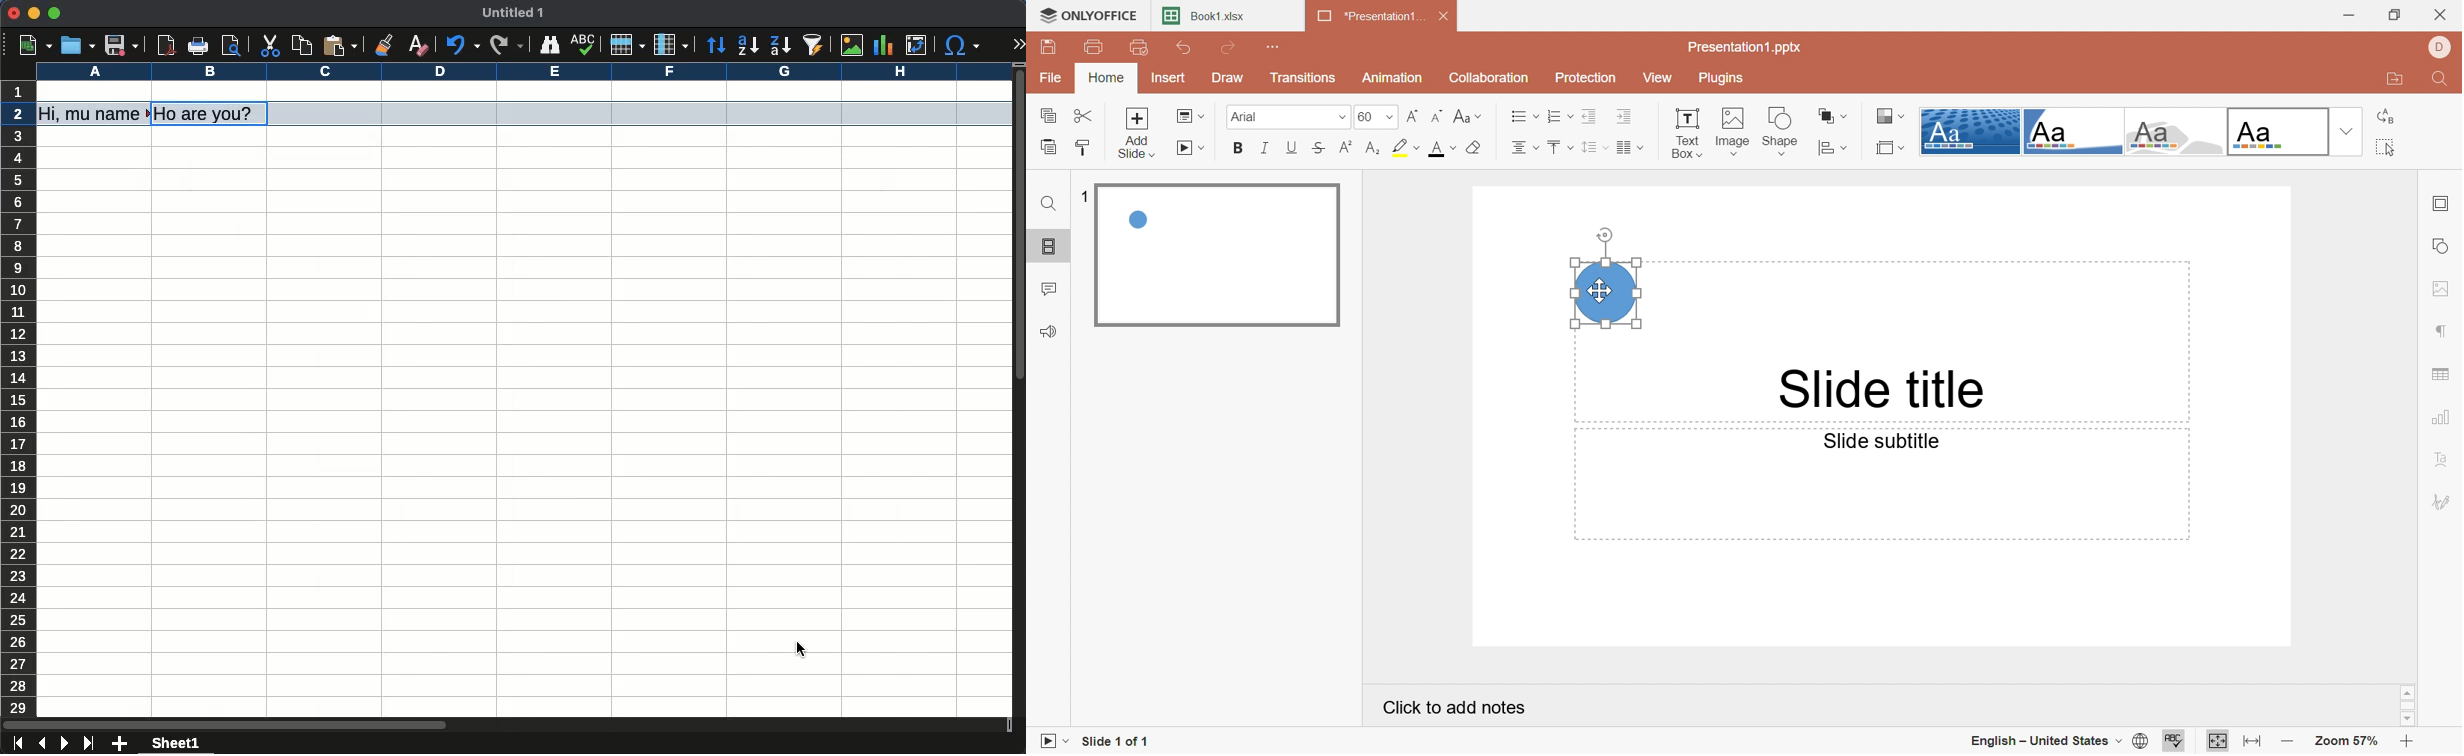  What do you see at coordinates (2386, 117) in the screenshot?
I see `Replace` at bounding box center [2386, 117].